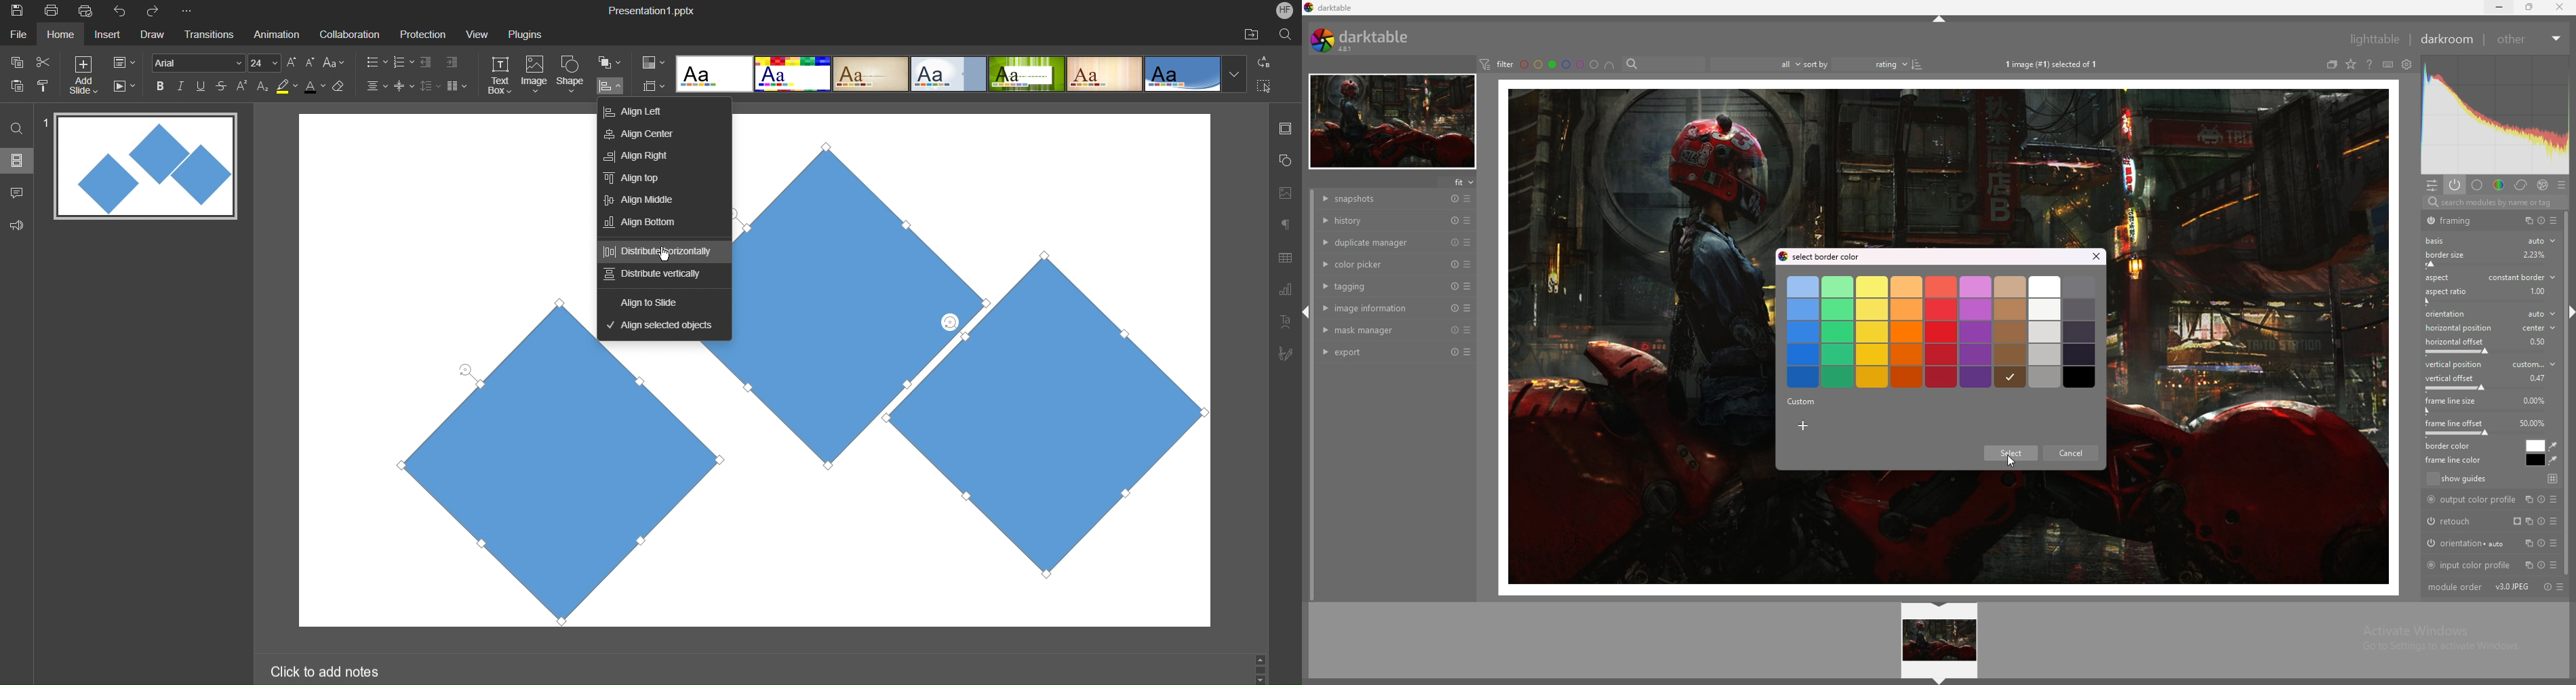 The width and height of the screenshot is (2576, 700). What do you see at coordinates (60, 35) in the screenshot?
I see `Home` at bounding box center [60, 35].